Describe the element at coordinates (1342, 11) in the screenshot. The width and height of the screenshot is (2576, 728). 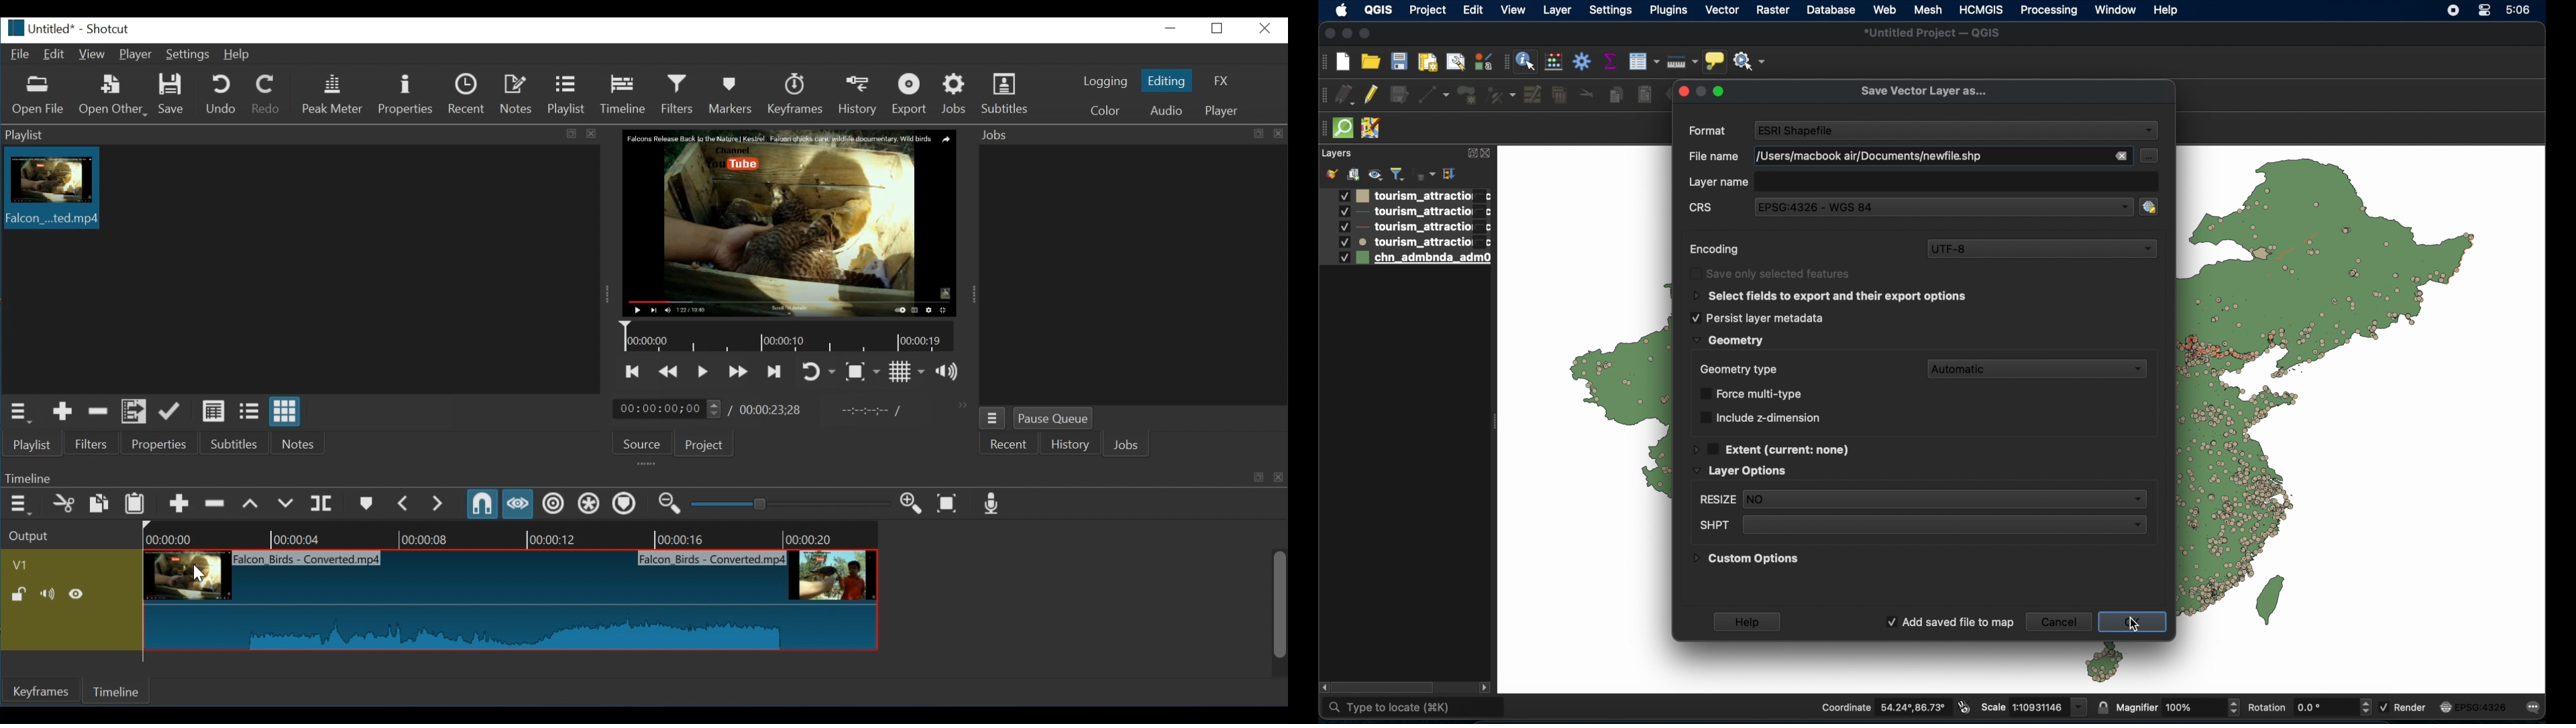
I see `apple icon` at that location.